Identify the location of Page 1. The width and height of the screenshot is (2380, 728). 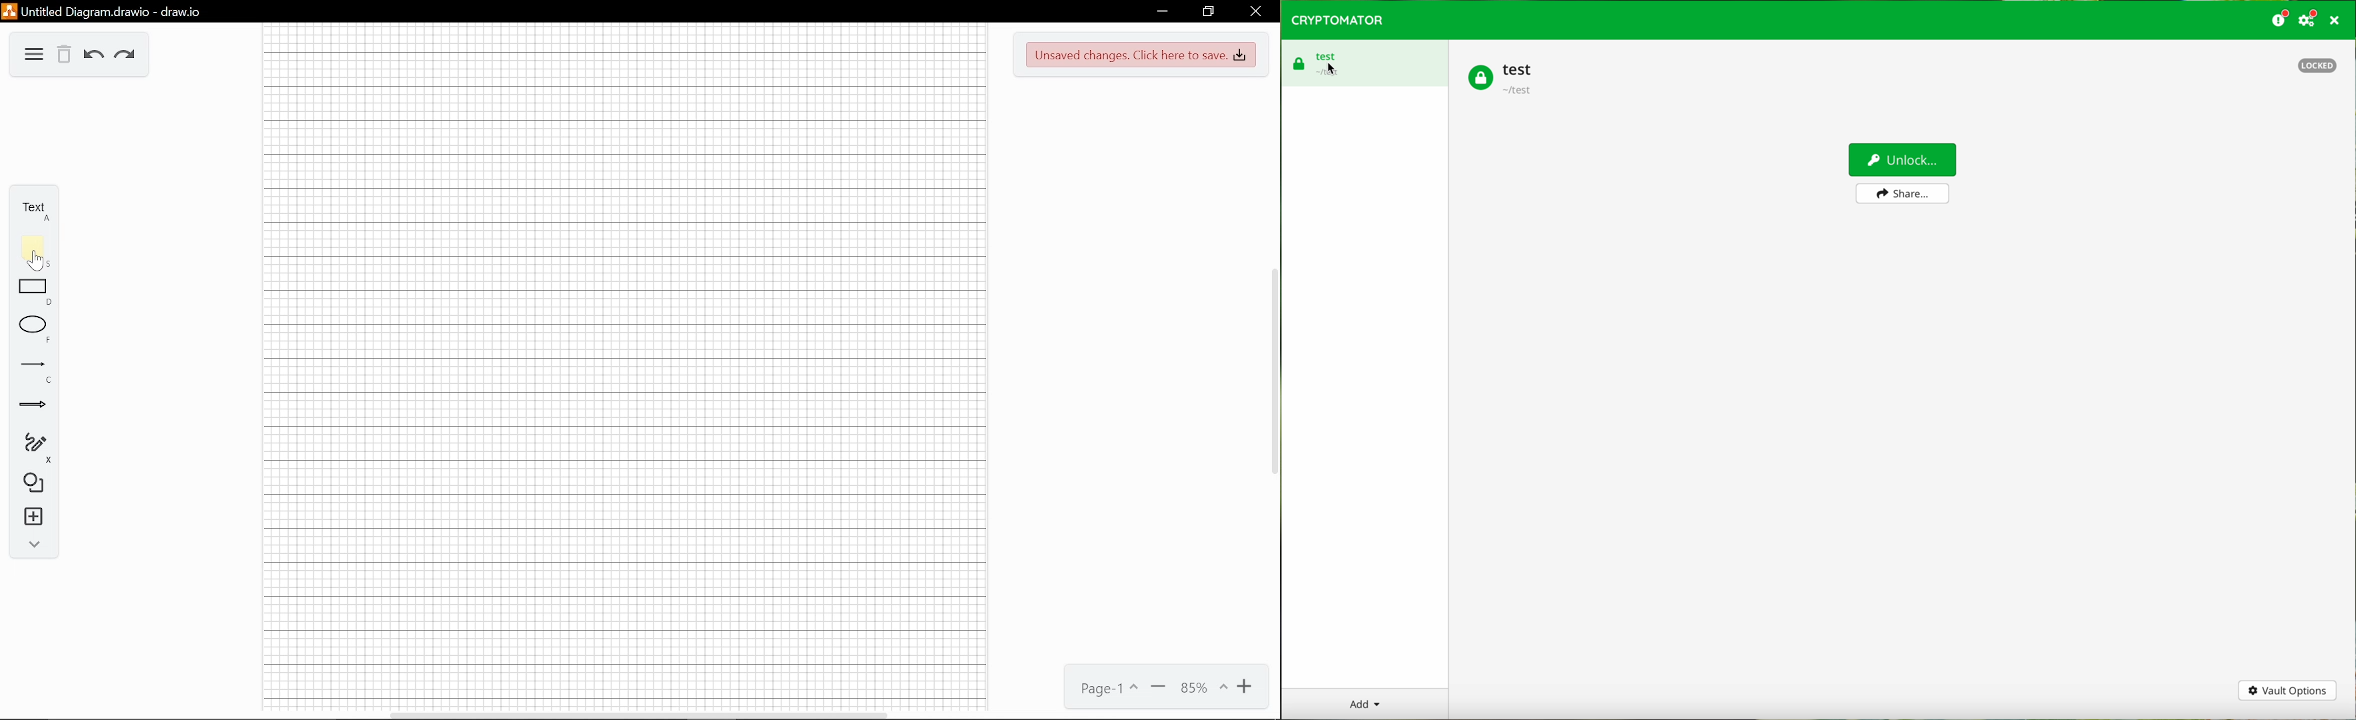
(1106, 690).